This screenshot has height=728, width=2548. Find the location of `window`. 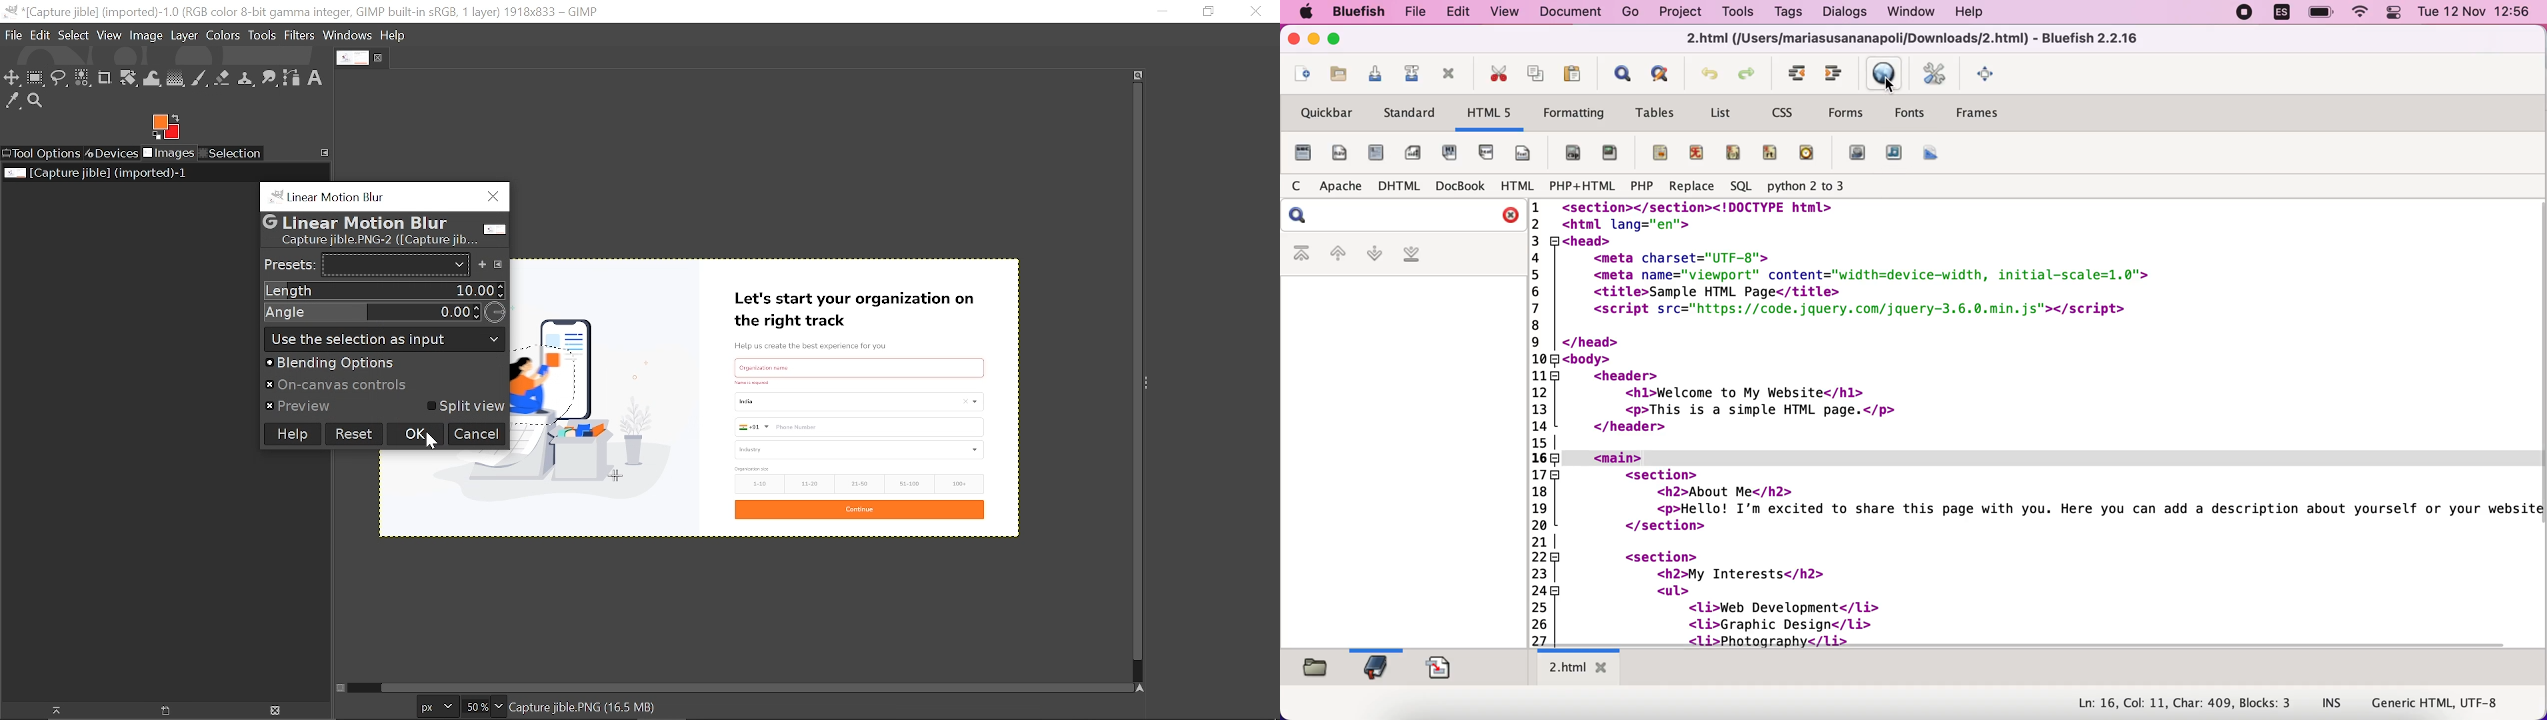

window is located at coordinates (1913, 14).